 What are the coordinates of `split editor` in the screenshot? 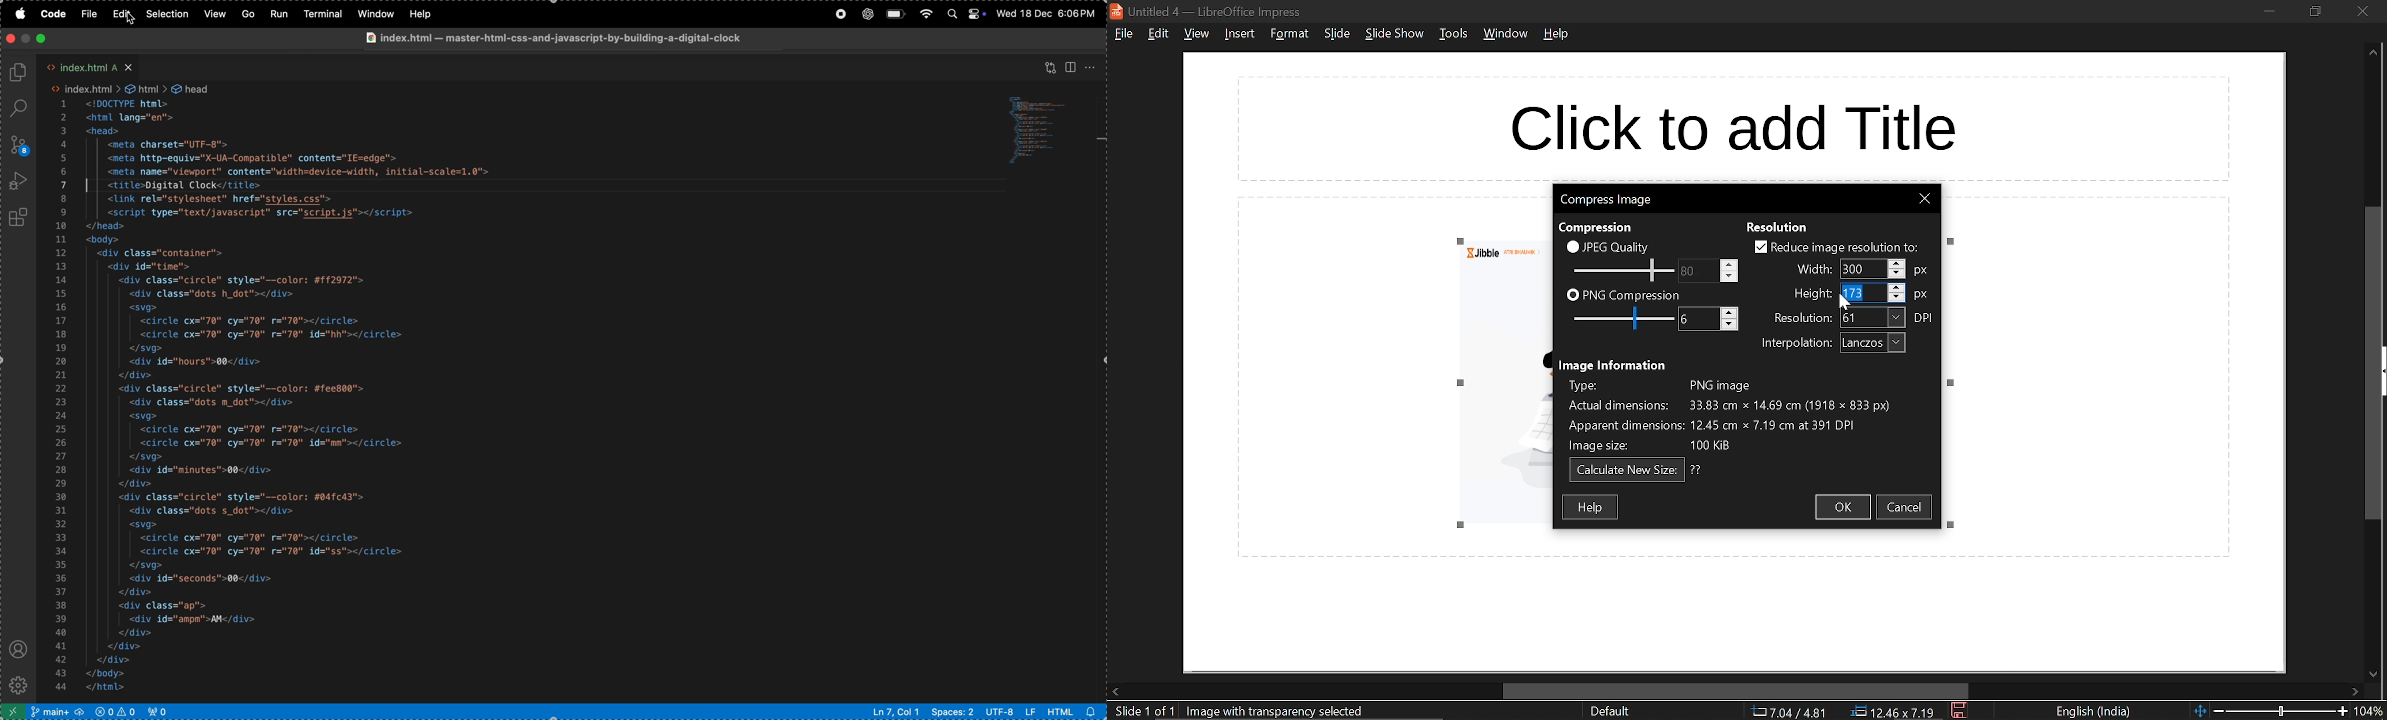 It's located at (1071, 66).